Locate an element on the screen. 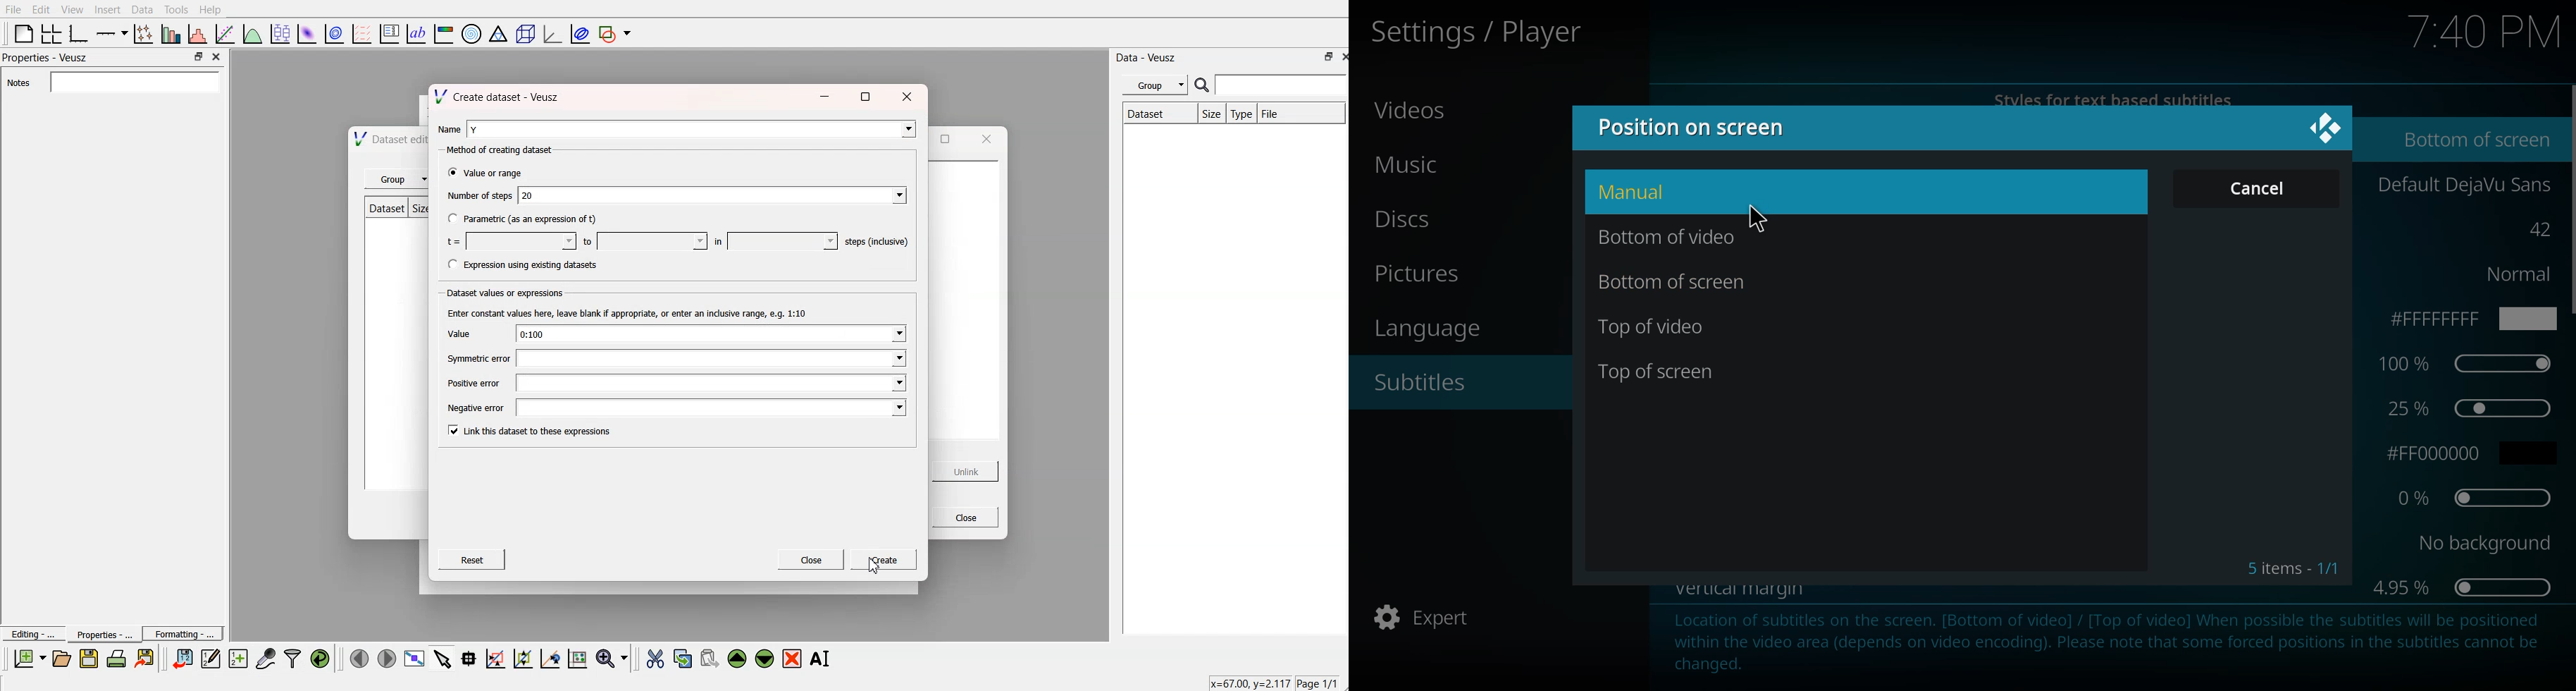  remove widget is located at coordinates (792, 658).